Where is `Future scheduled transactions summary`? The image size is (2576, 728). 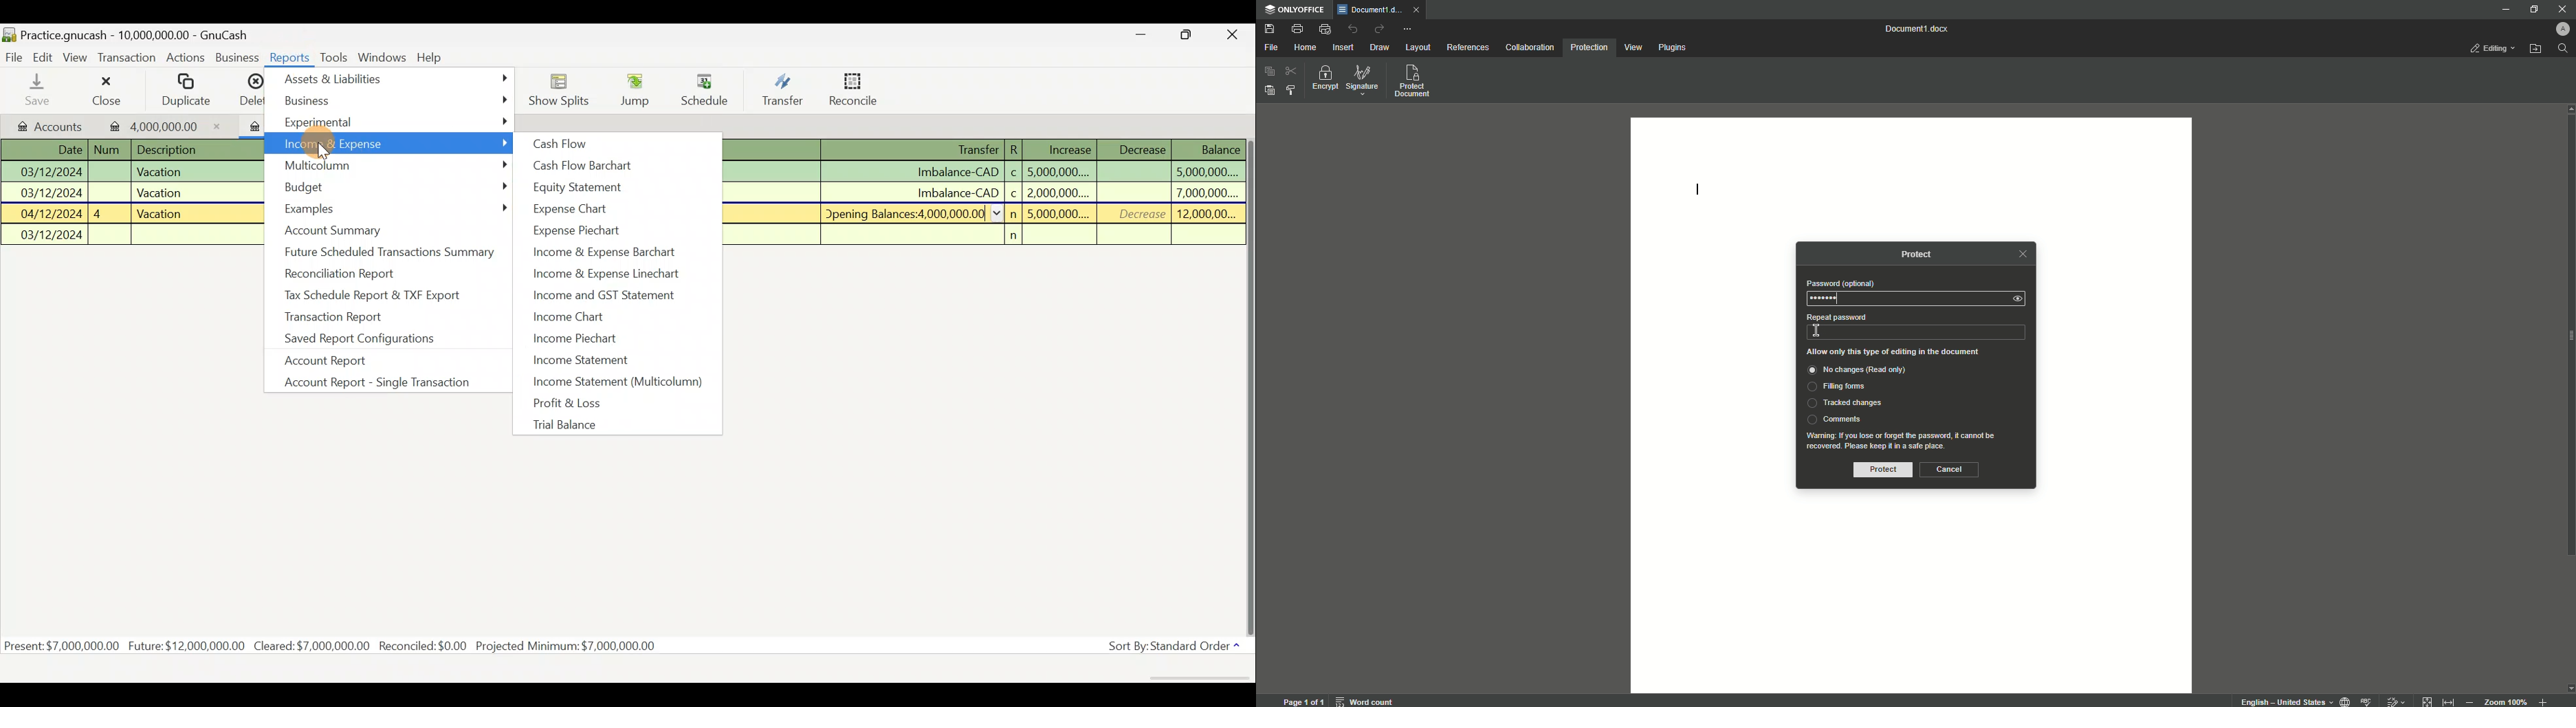 Future scheduled transactions summary is located at coordinates (391, 252).